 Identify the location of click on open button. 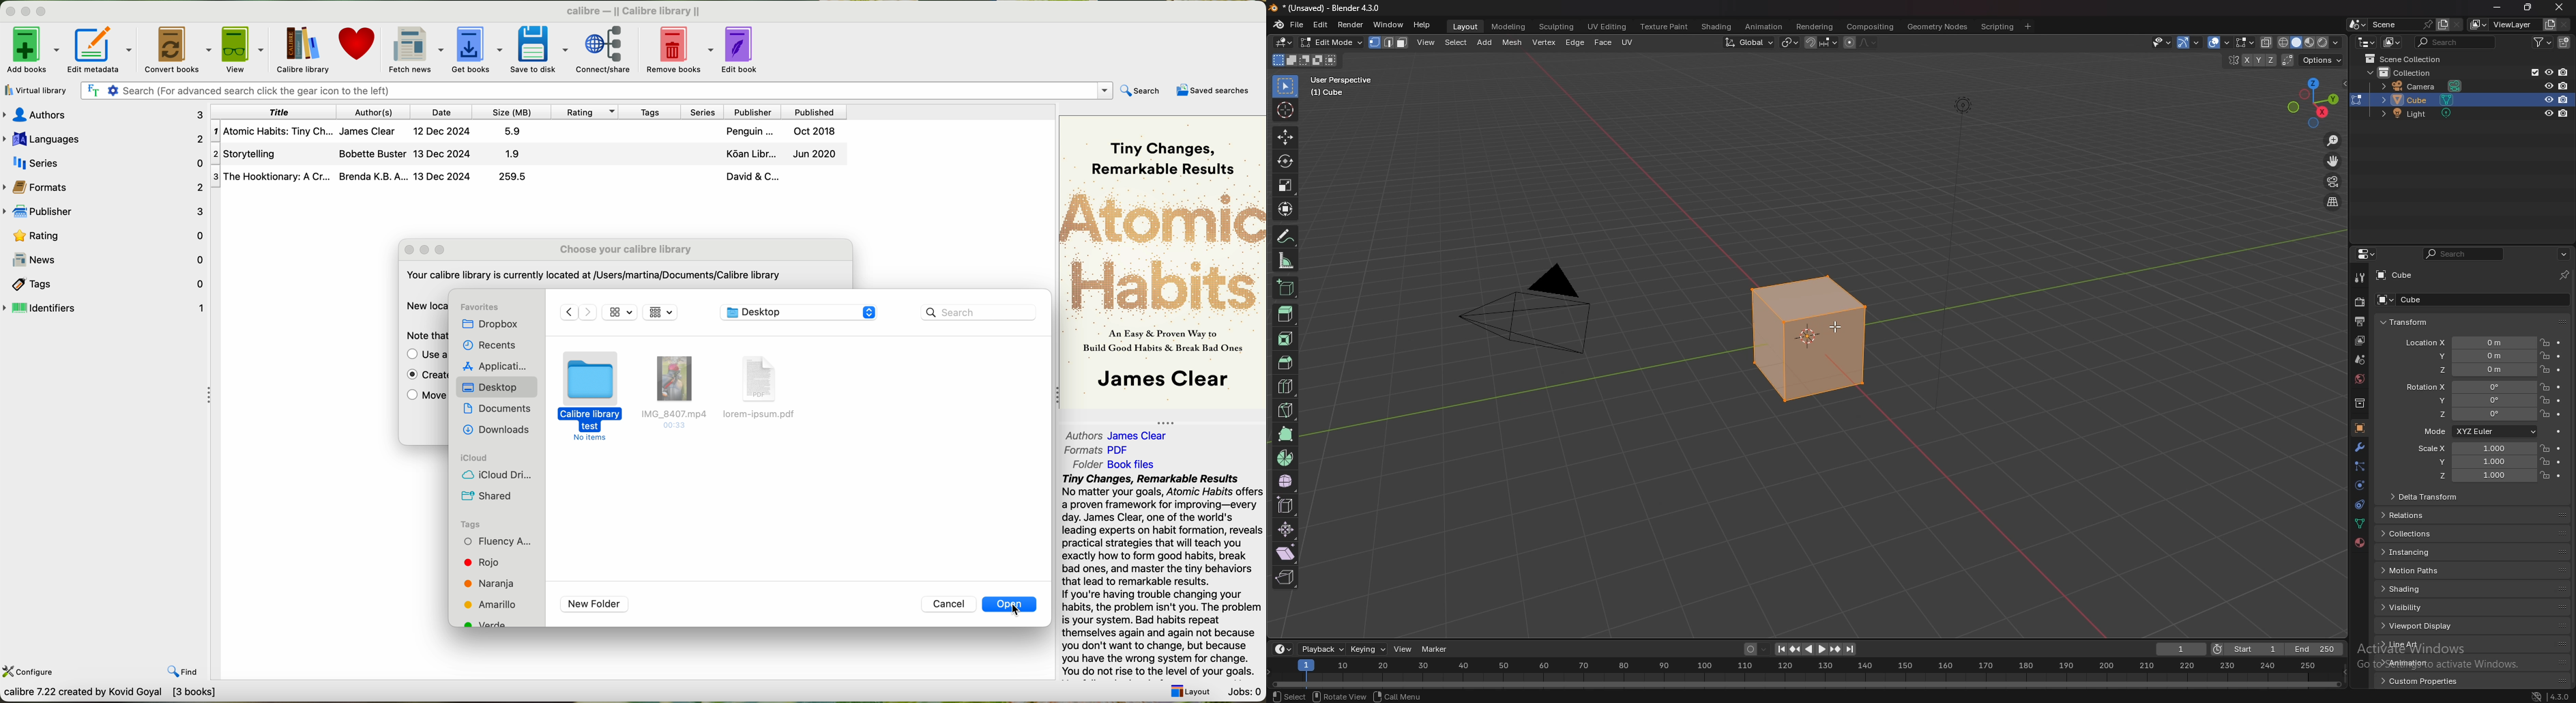
(1012, 606).